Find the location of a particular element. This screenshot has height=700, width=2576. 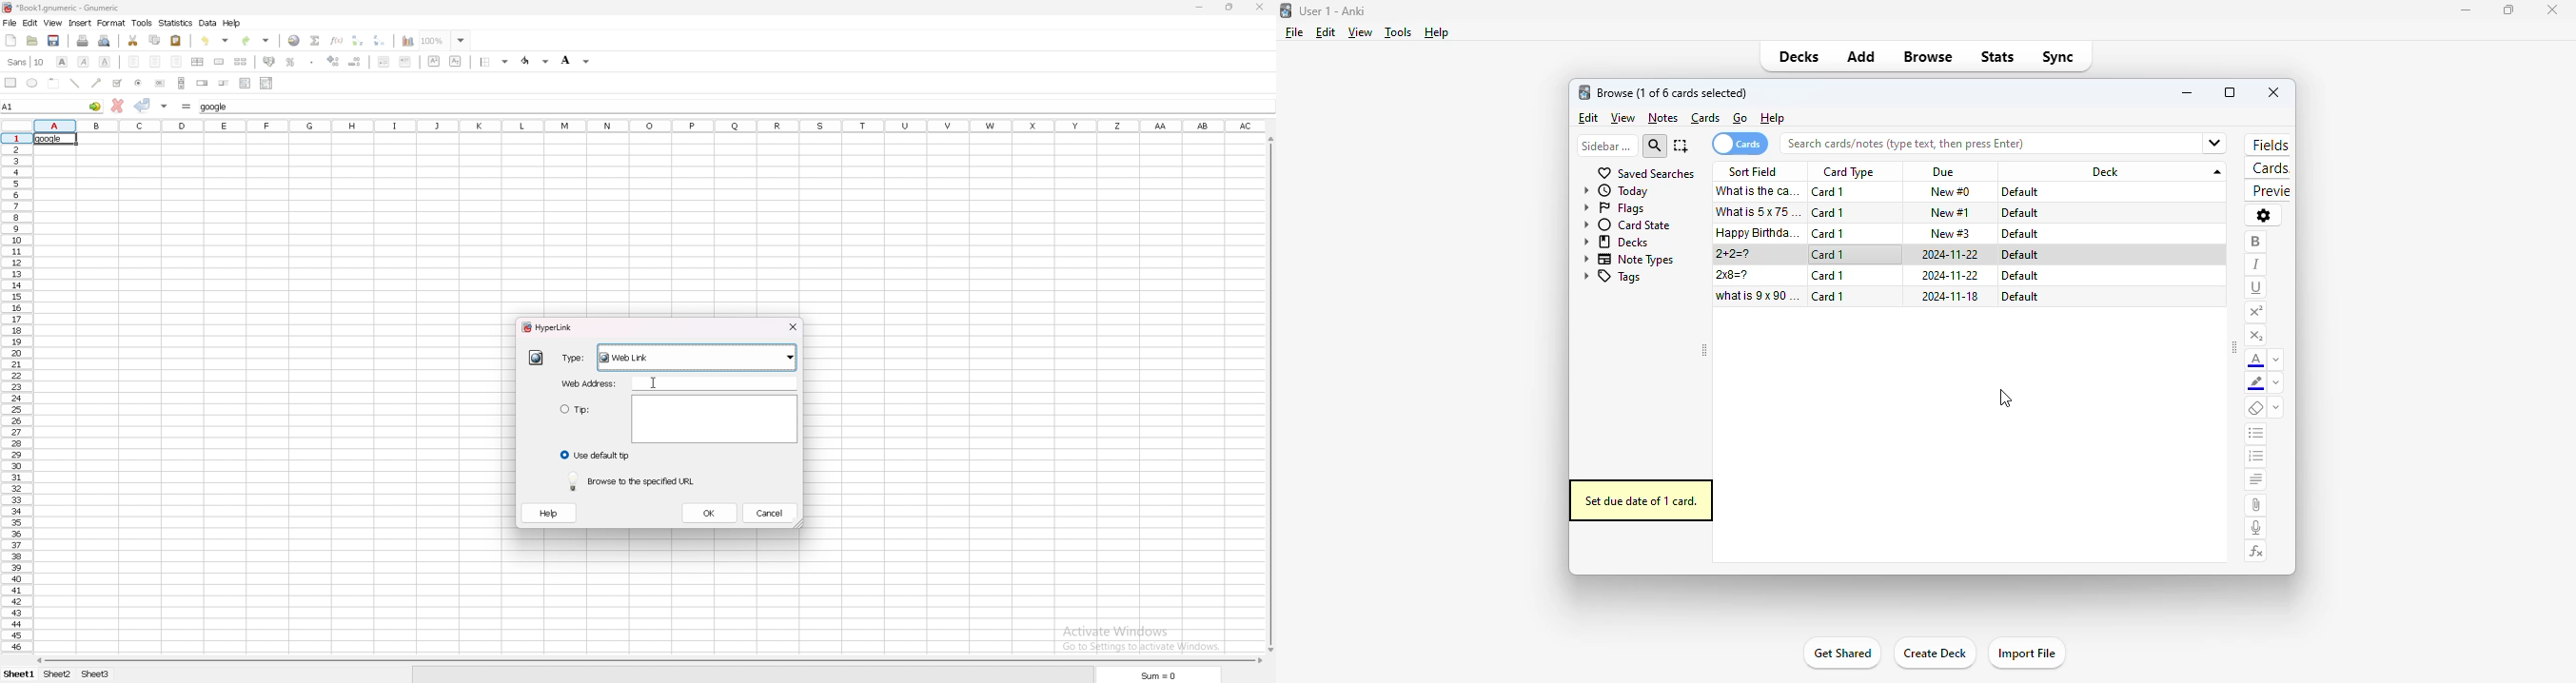

redo is located at coordinates (257, 41).